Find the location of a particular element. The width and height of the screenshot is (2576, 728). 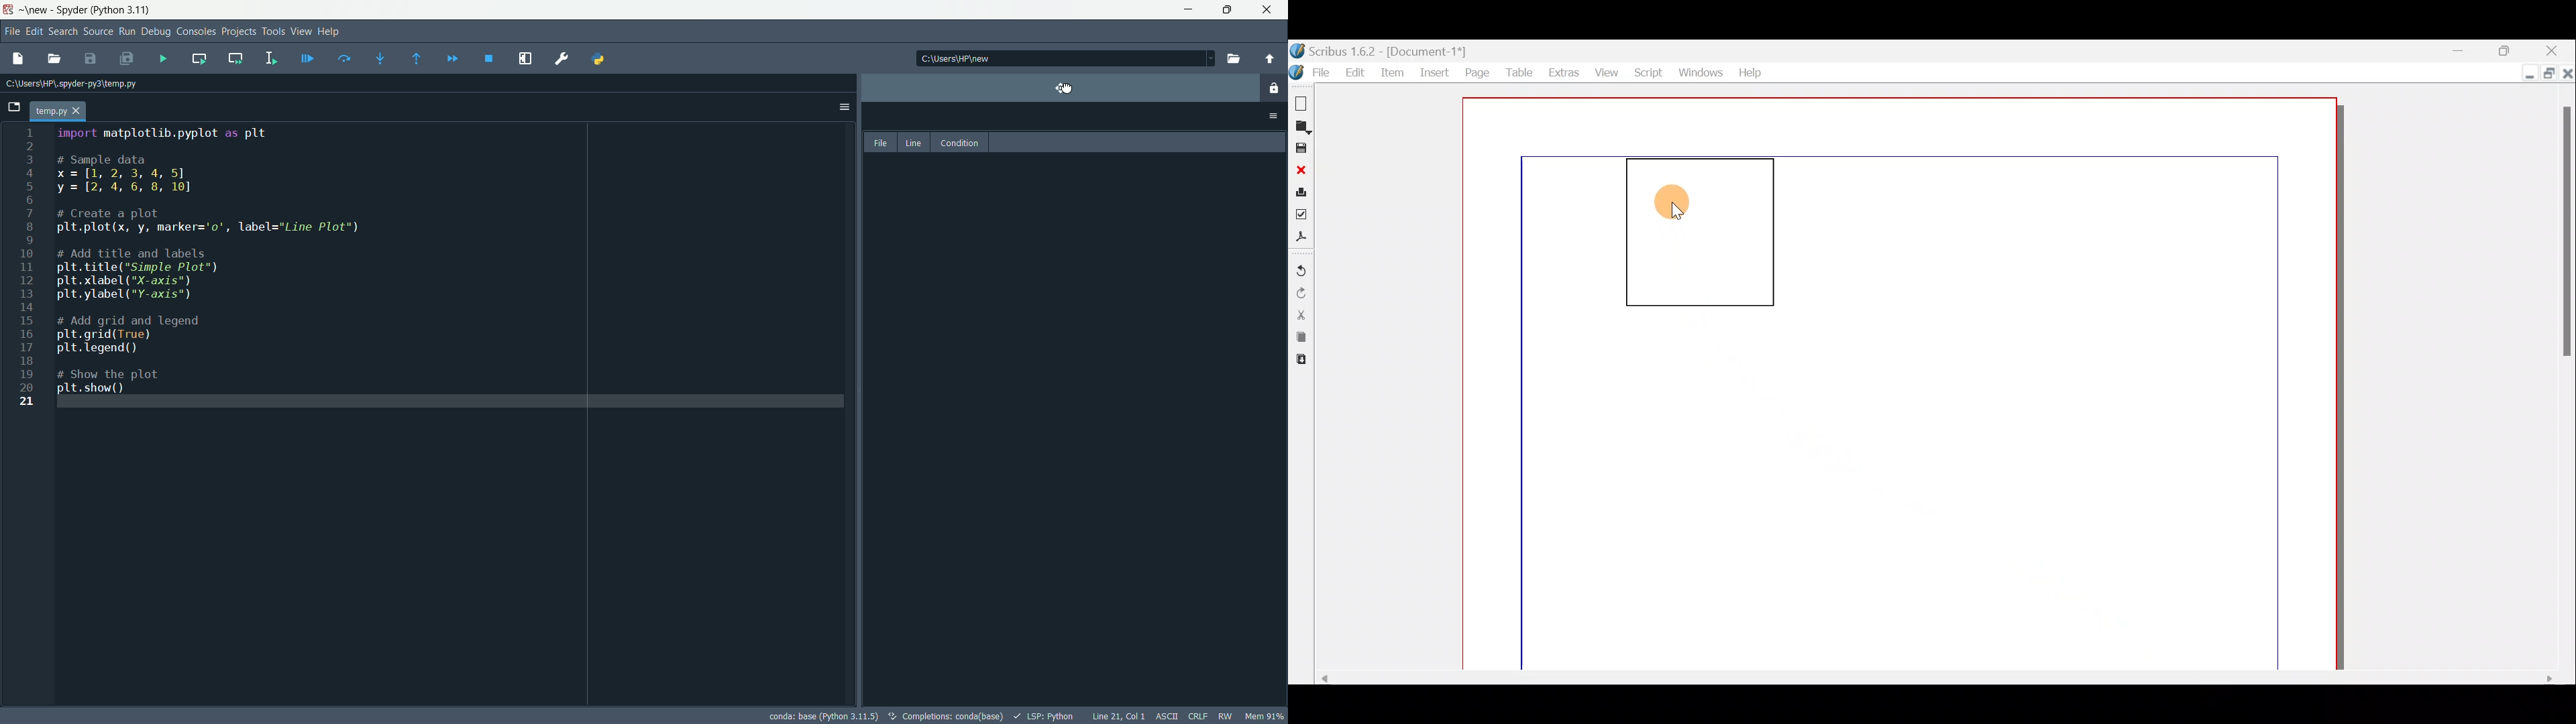

Page is located at coordinates (1475, 72).